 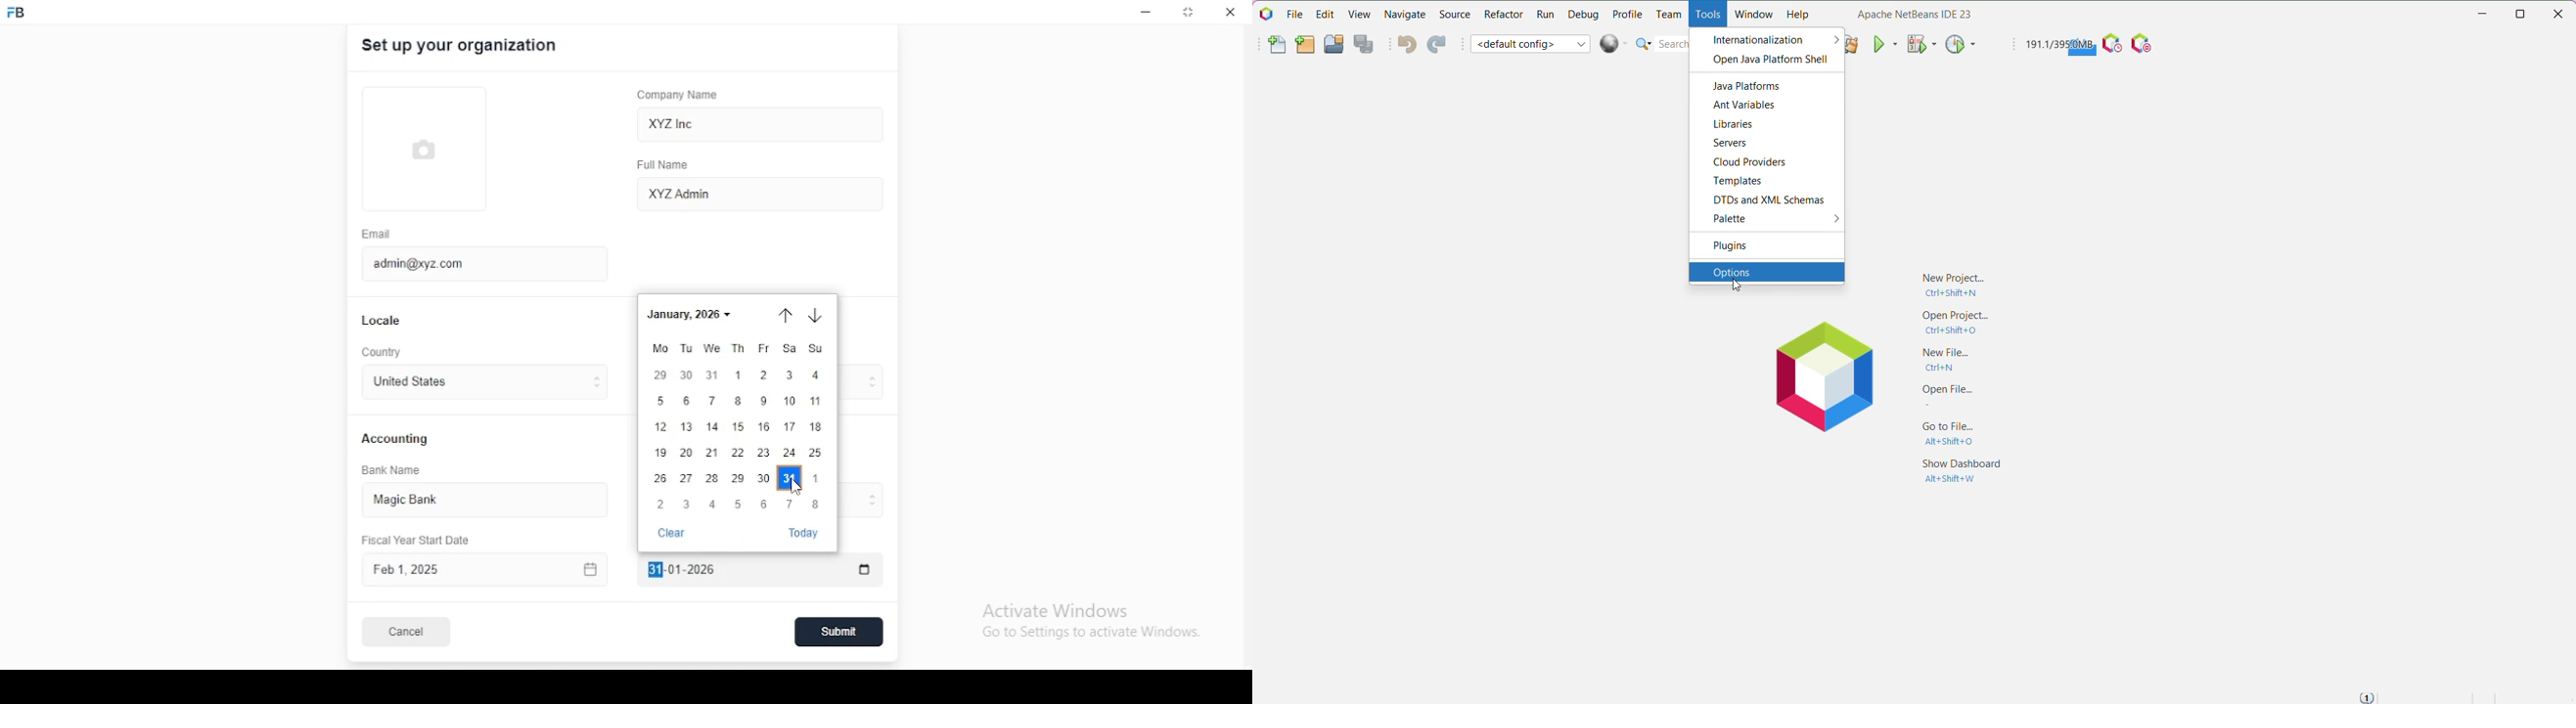 I want to click on cancel, so click(x=406, y=633).